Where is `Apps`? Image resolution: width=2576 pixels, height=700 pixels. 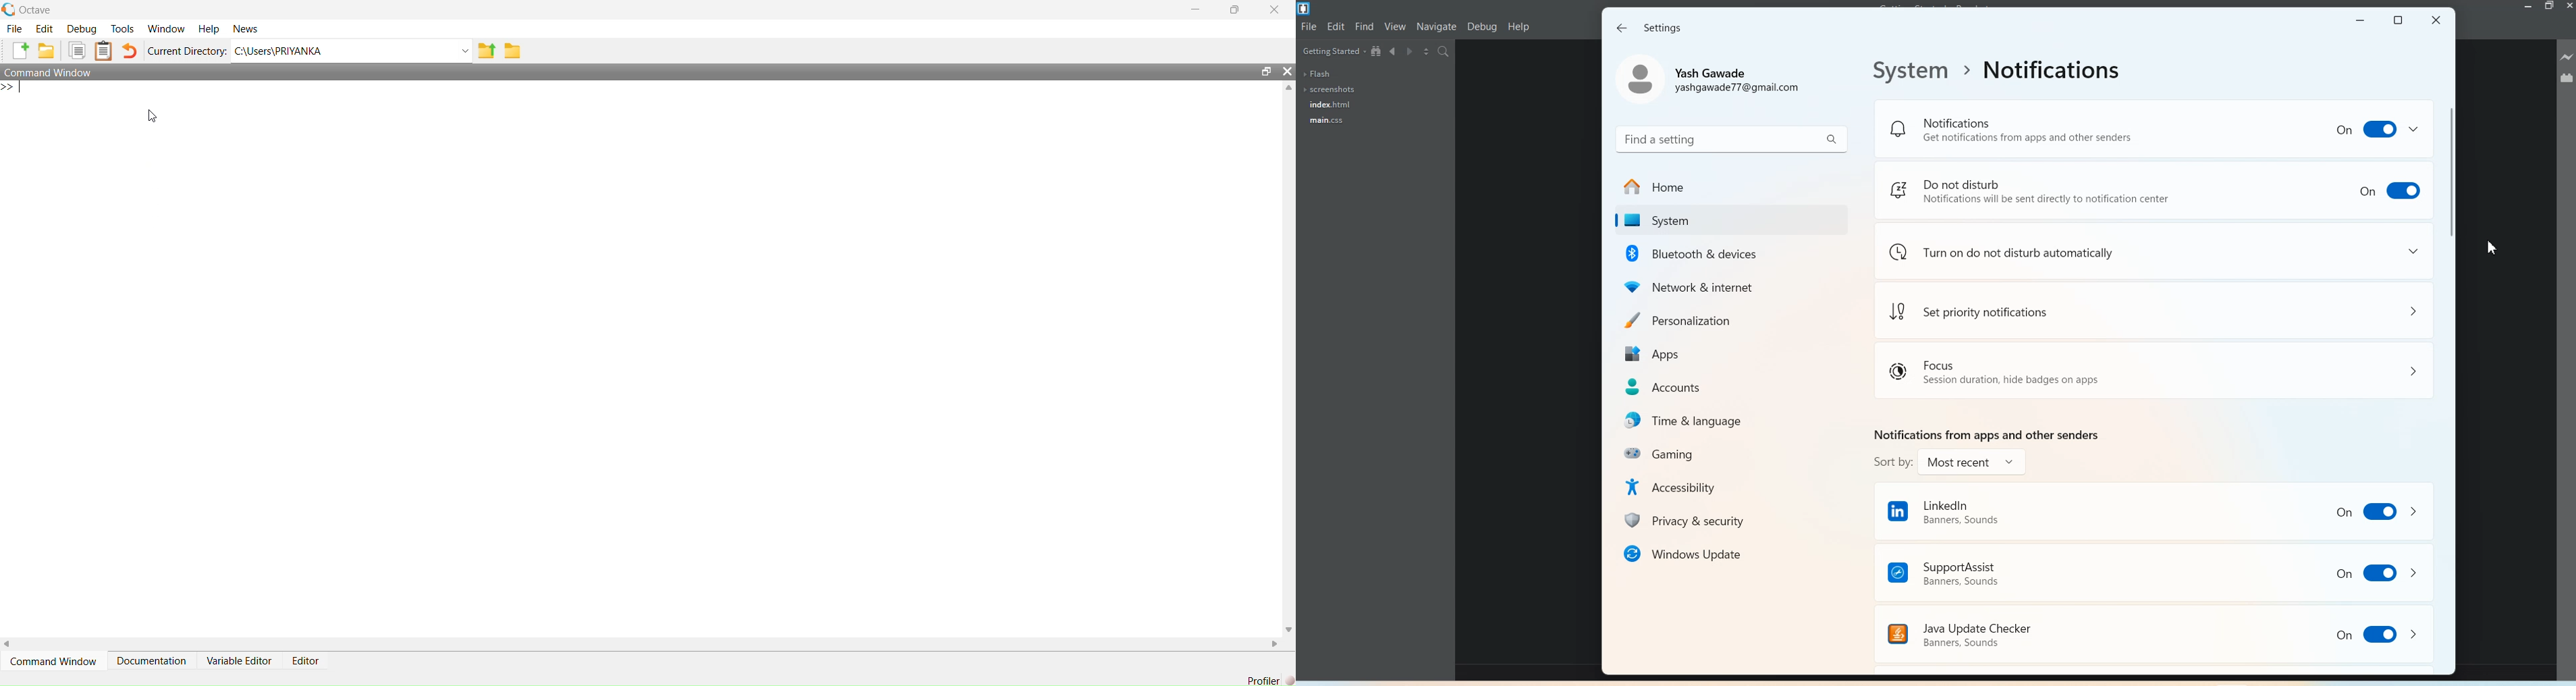 Apps is located at coordinates (1726, 352).